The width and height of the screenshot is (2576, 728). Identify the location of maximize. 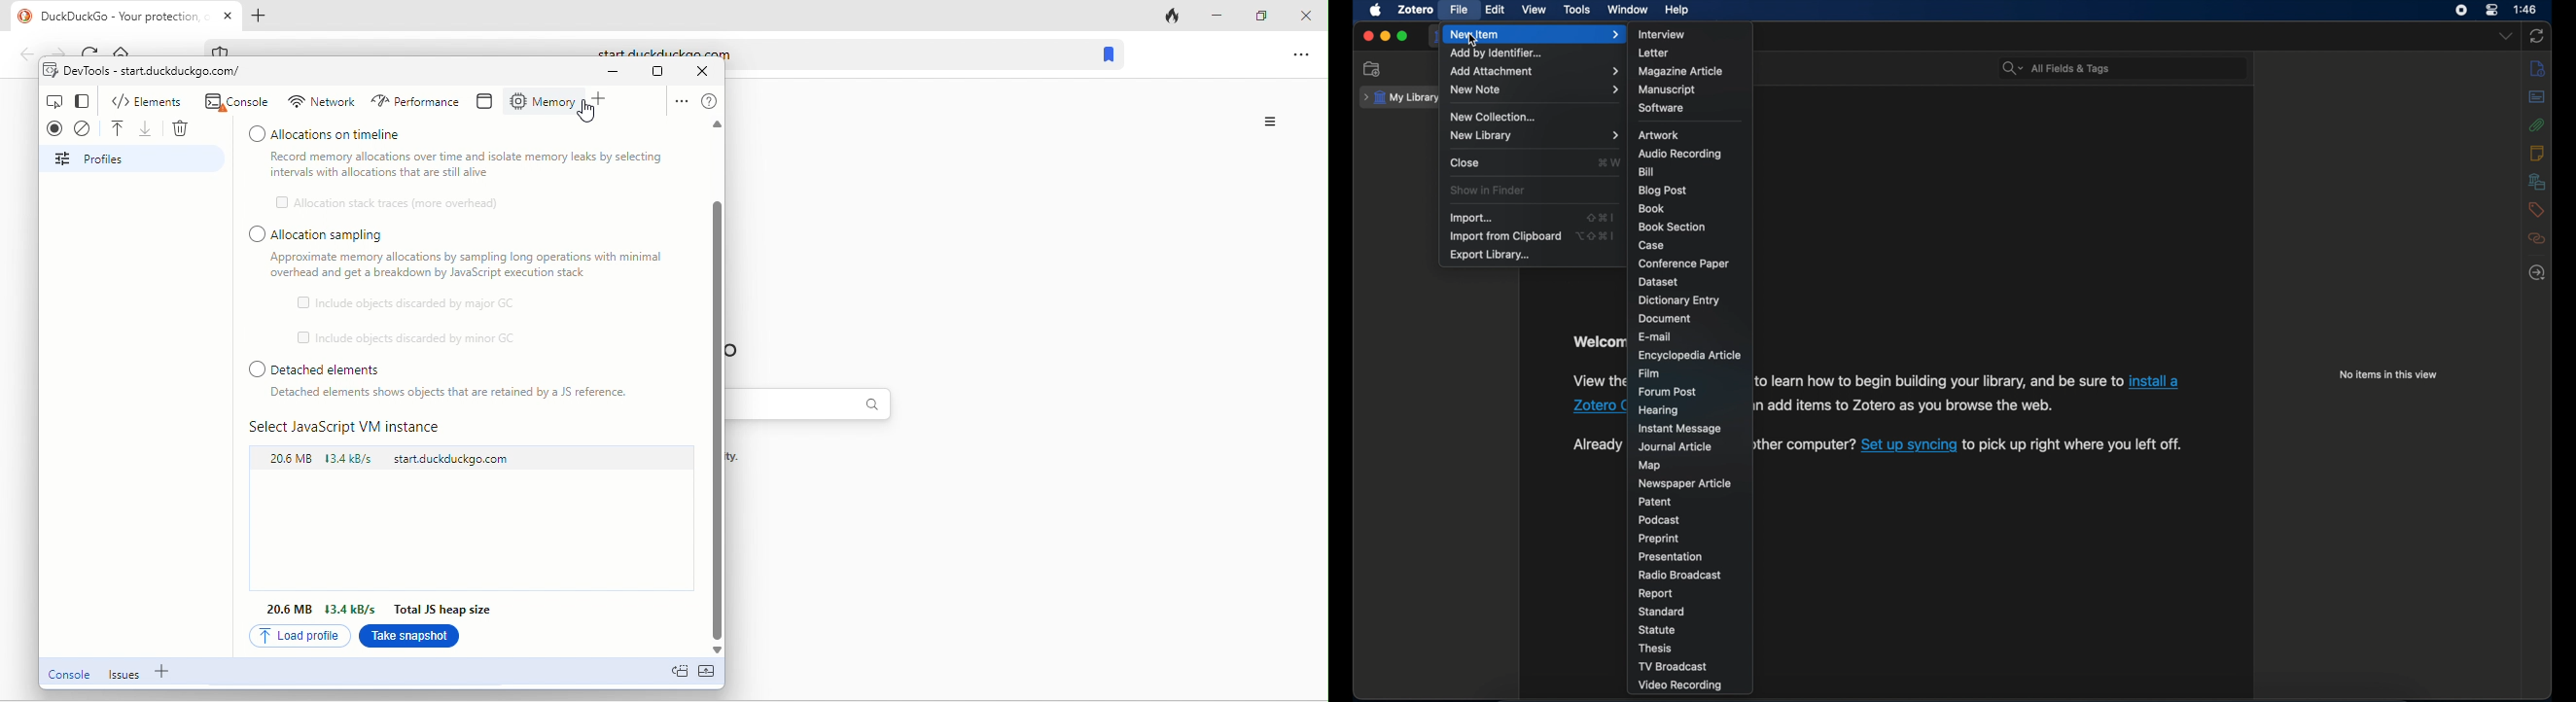
(664, 73).